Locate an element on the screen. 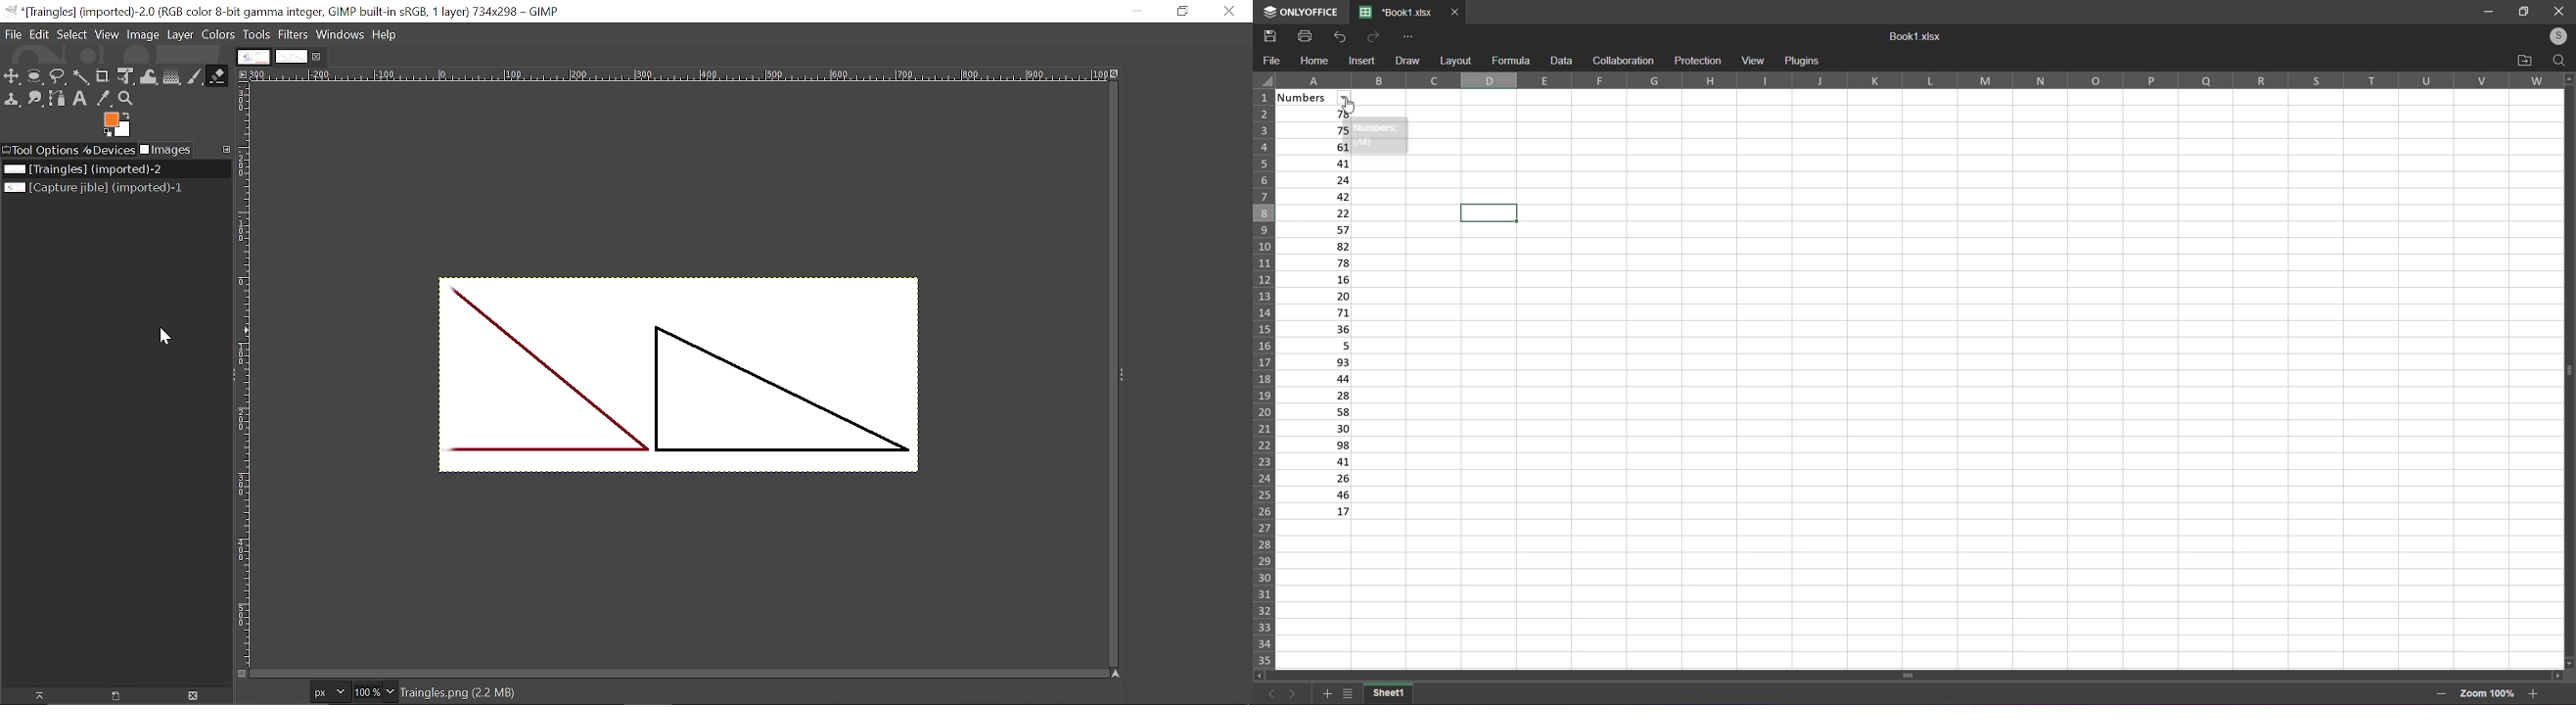 The image size is (2576, 728). 24 is located at coordinates (1317, 178).